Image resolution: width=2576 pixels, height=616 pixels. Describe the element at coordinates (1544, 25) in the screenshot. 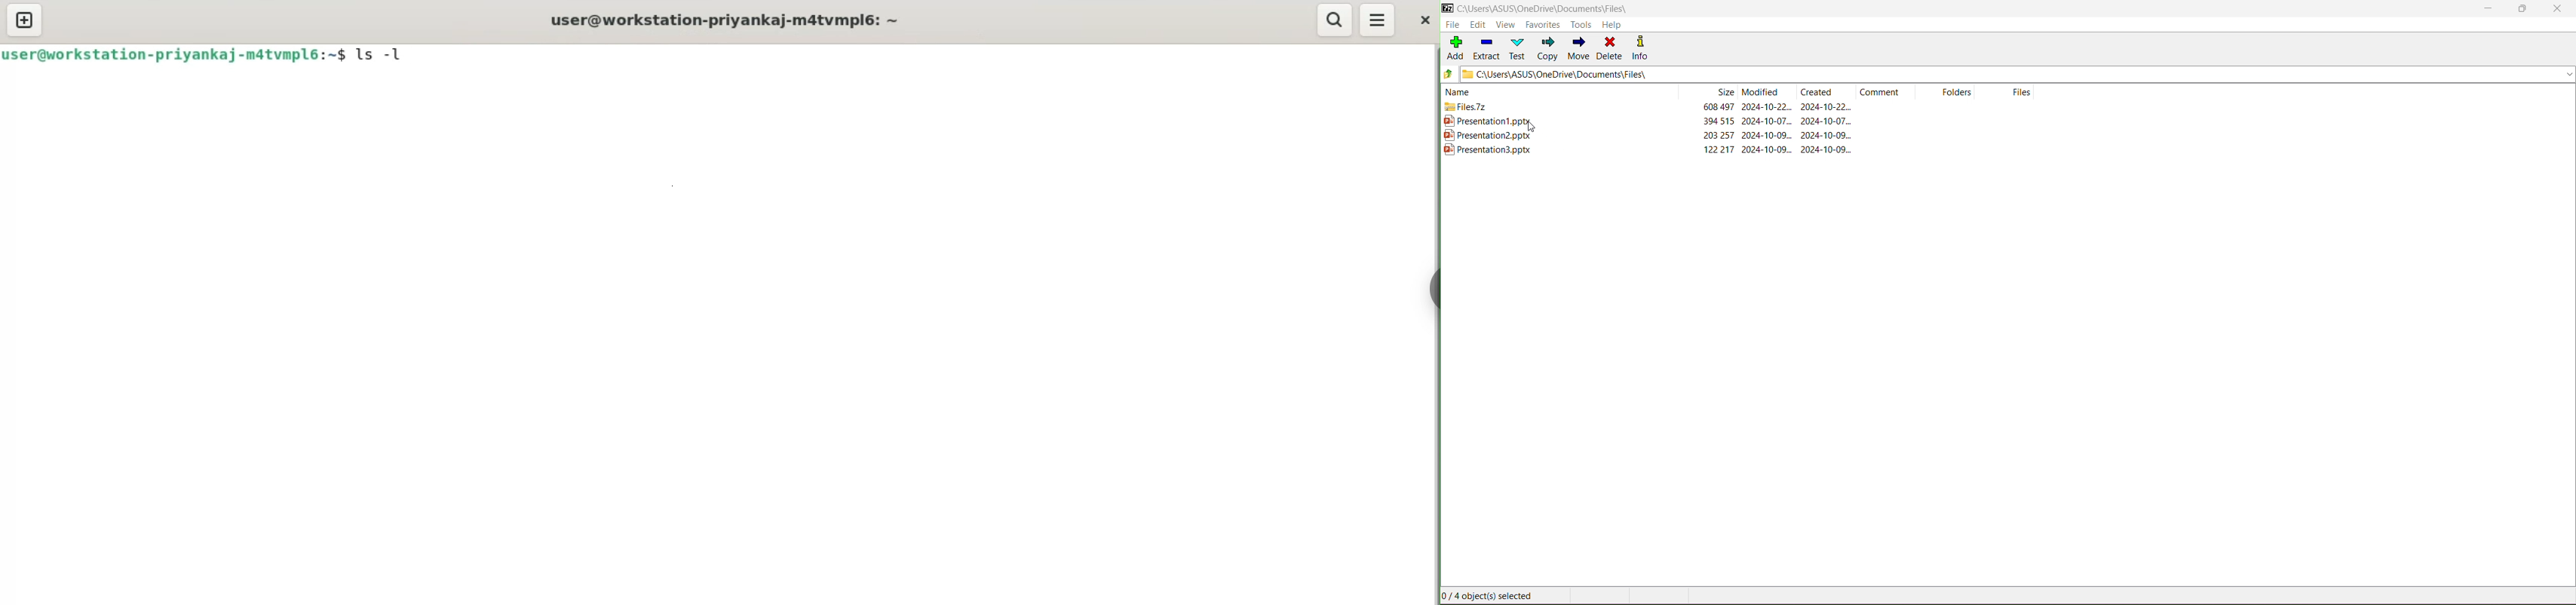

I see `Favorites` at that location.